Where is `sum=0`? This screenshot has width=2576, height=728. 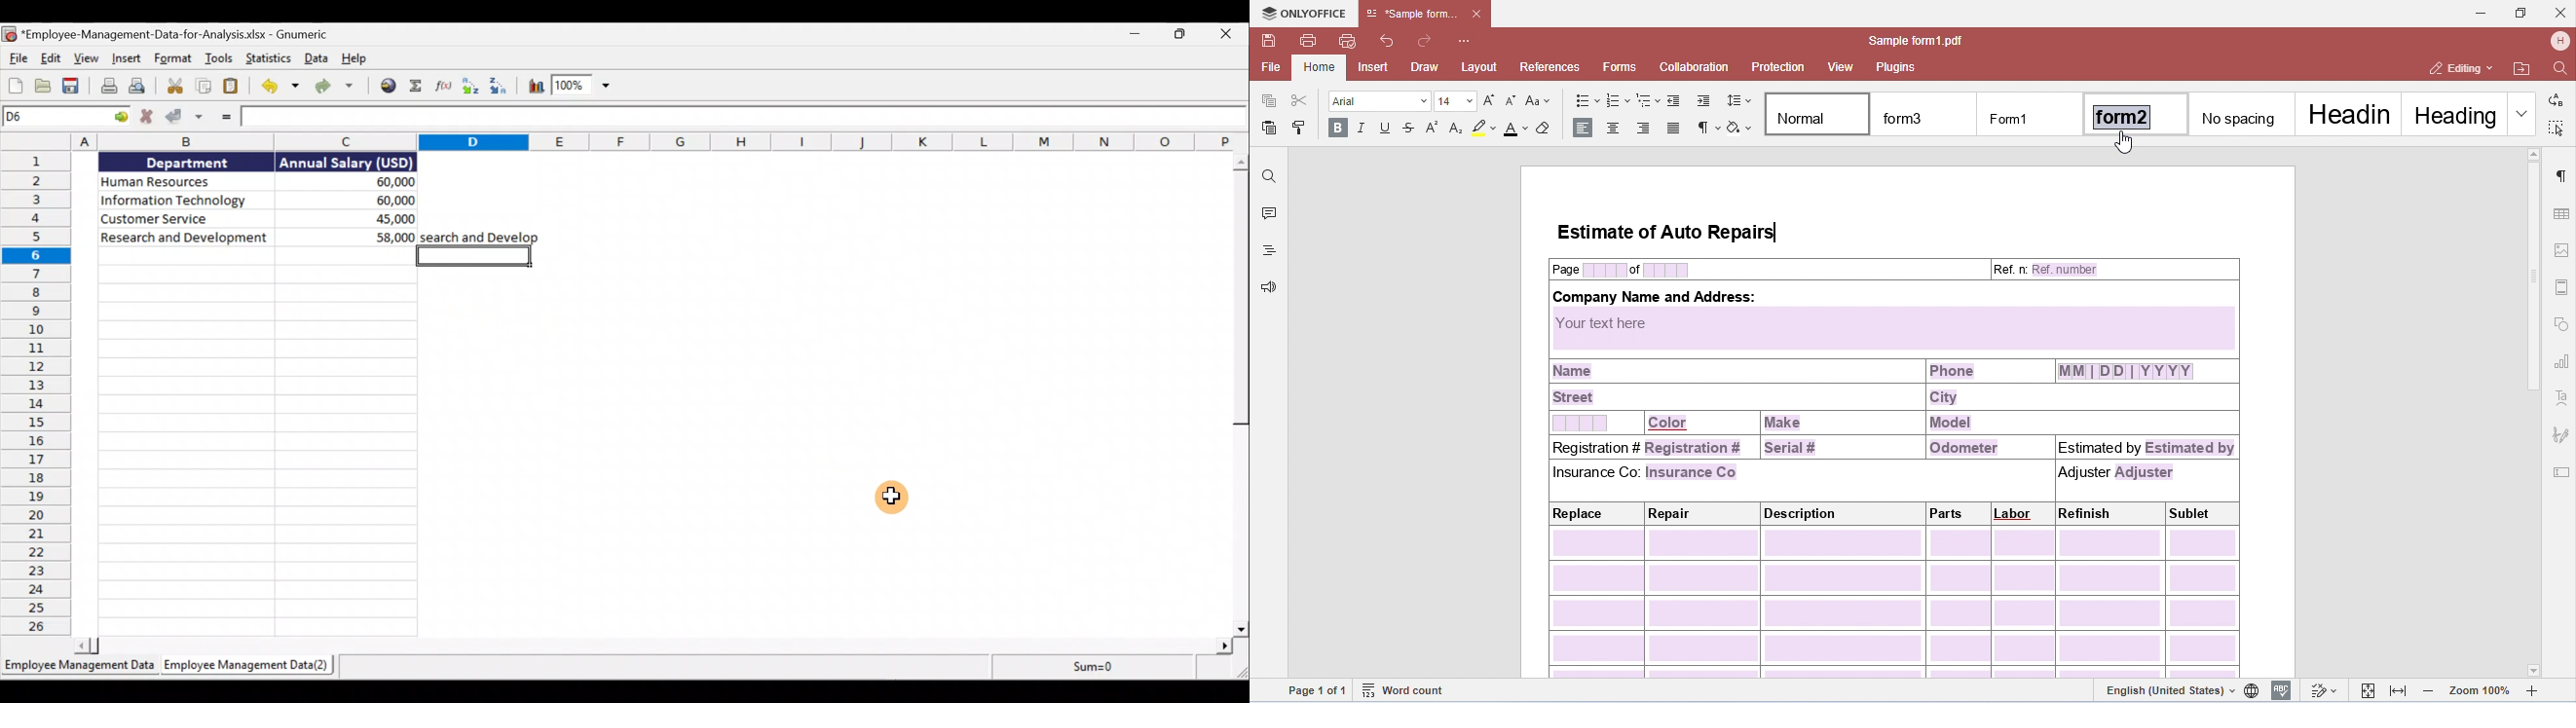
sum=0 is located at coordinates (1088, 667).